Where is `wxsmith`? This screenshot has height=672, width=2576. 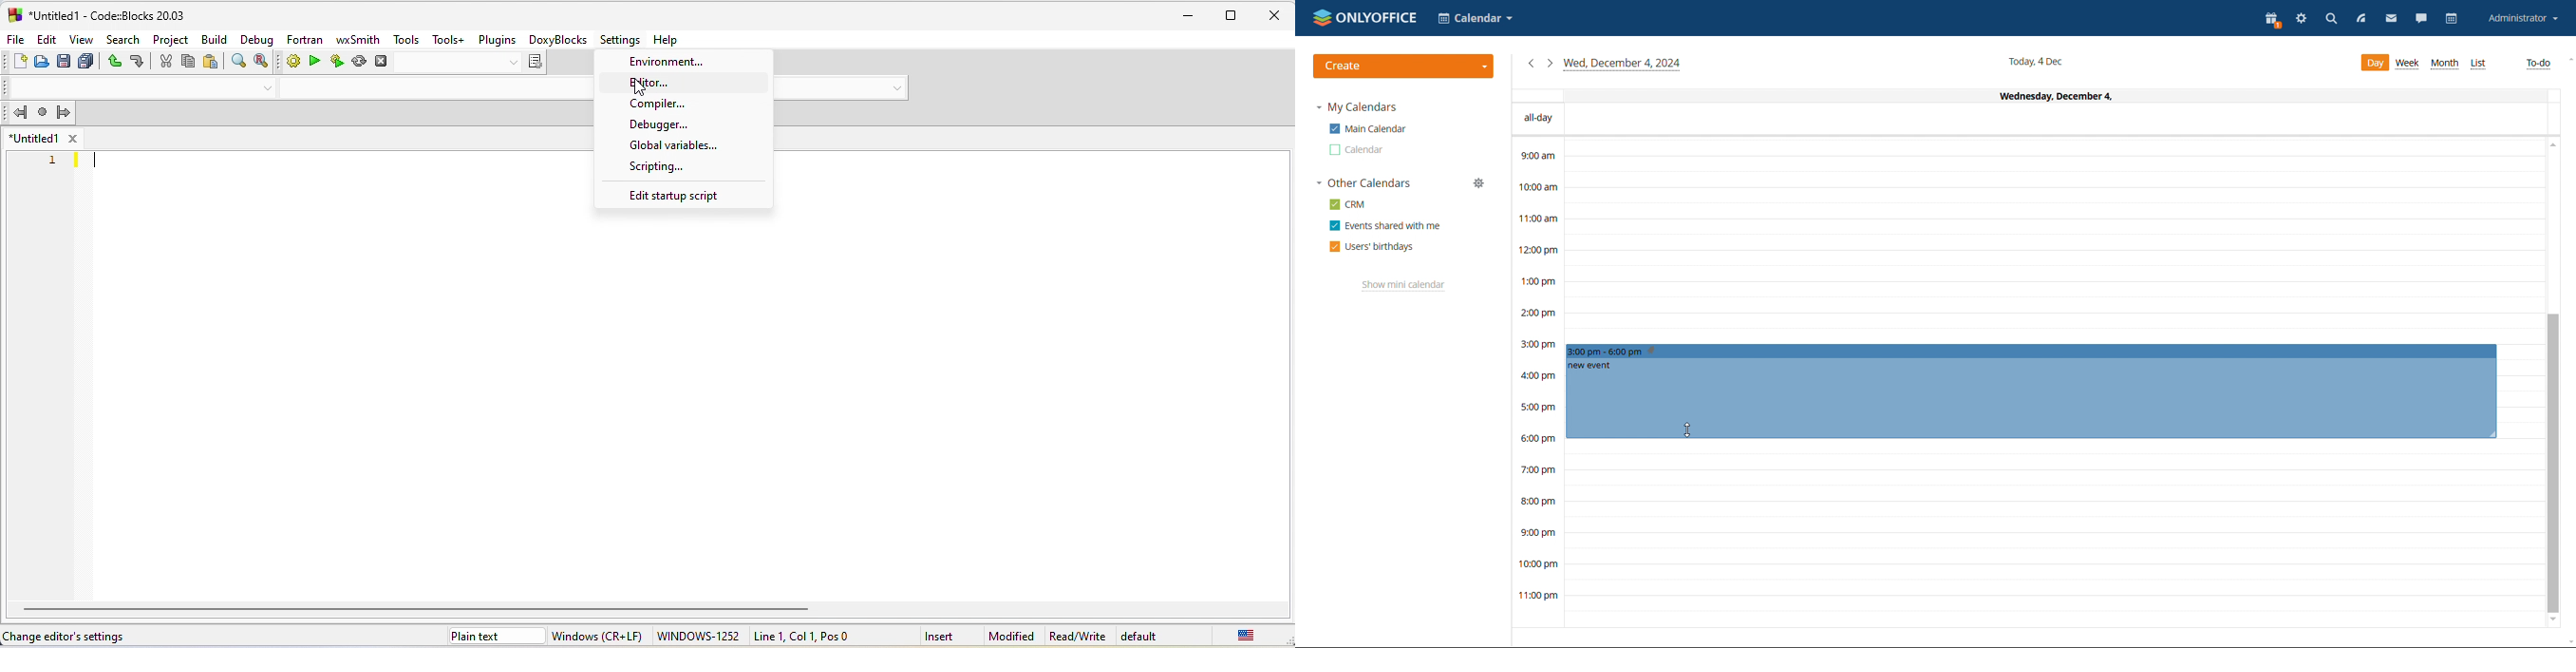 wxsmith is located at coordinates (357, 39).